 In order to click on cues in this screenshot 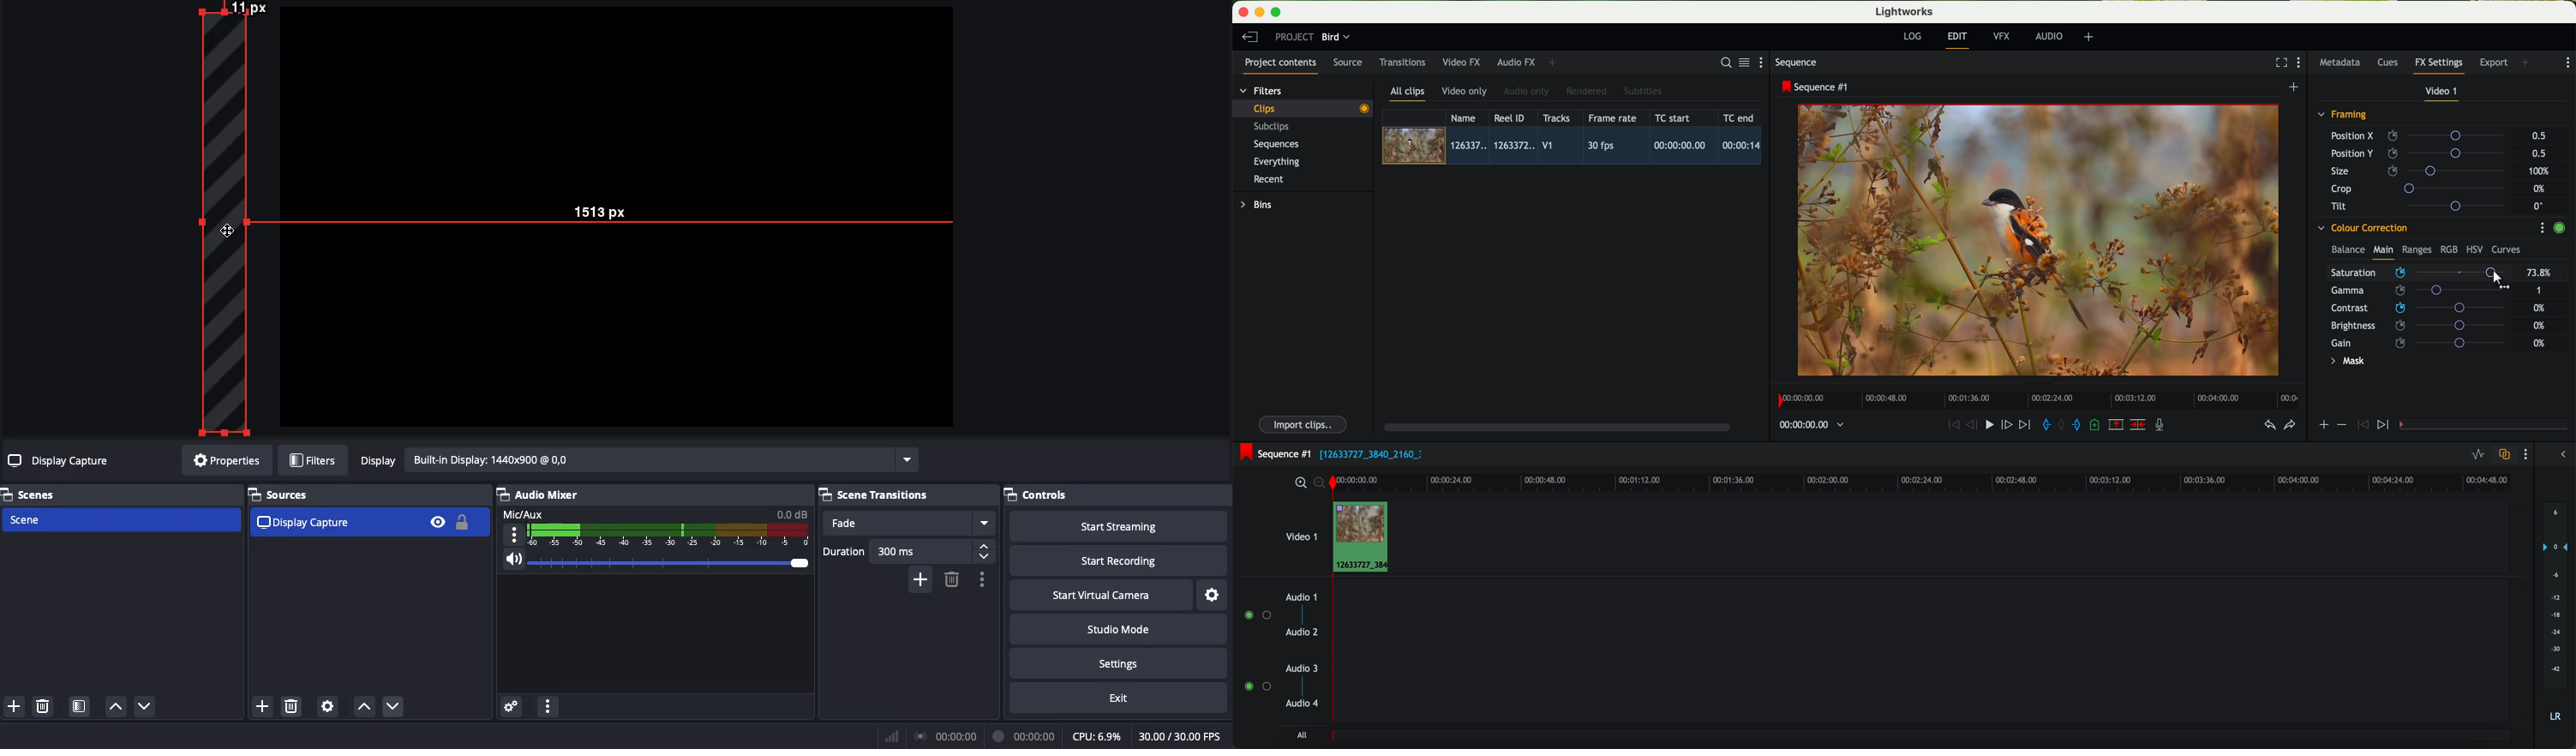, I will do `click(2391, 63)`.